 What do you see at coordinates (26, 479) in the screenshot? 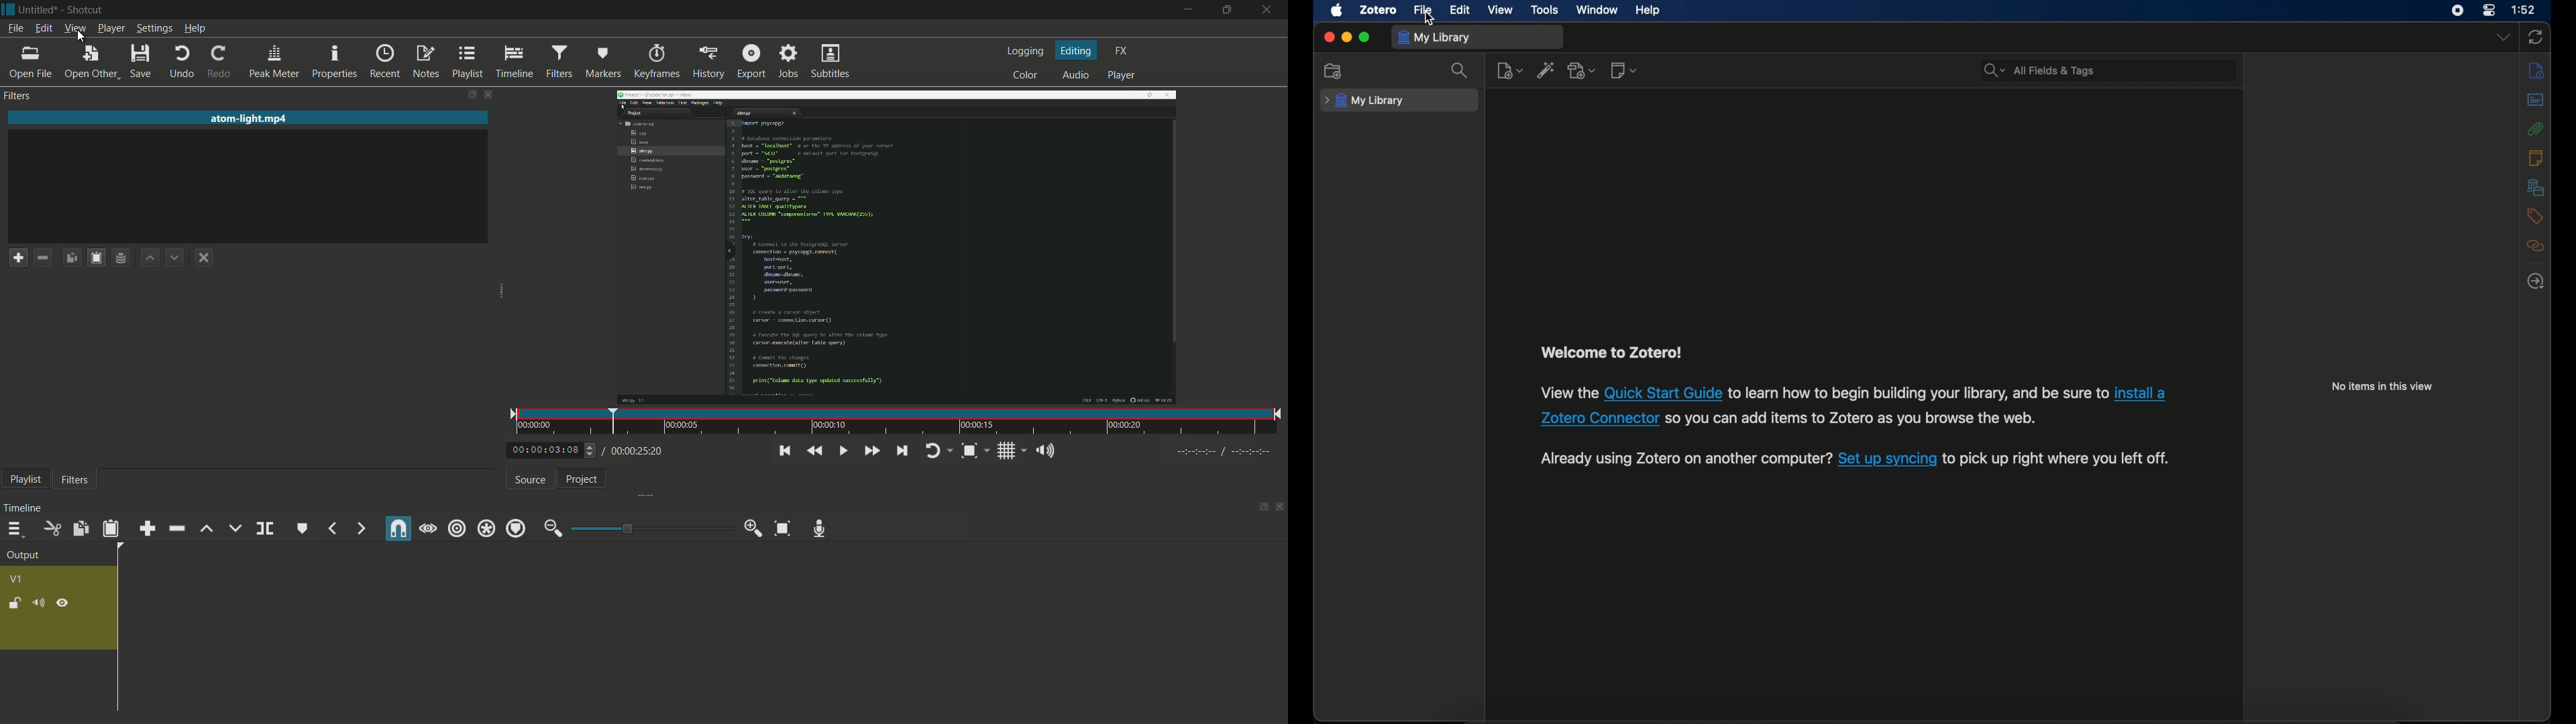
I see `playlist` at bounding box center [26, 479].